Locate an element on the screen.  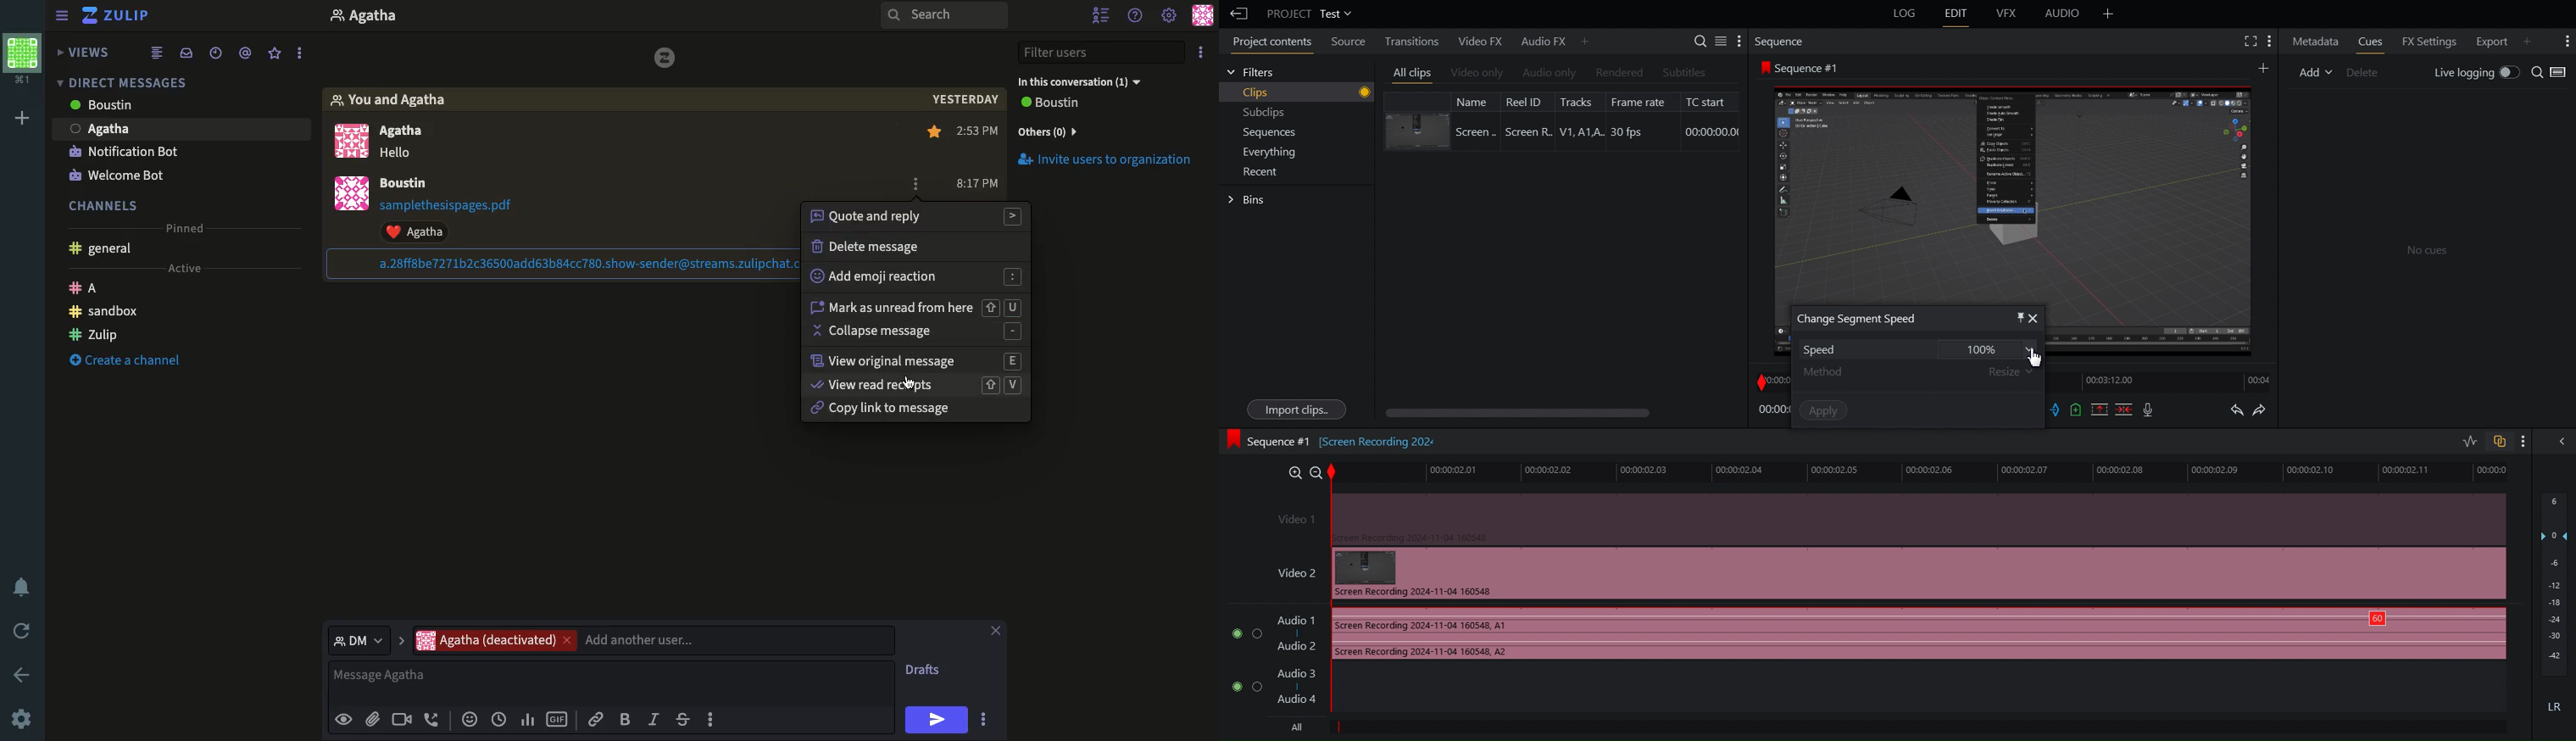
Close is located at coordinates (995, 632).